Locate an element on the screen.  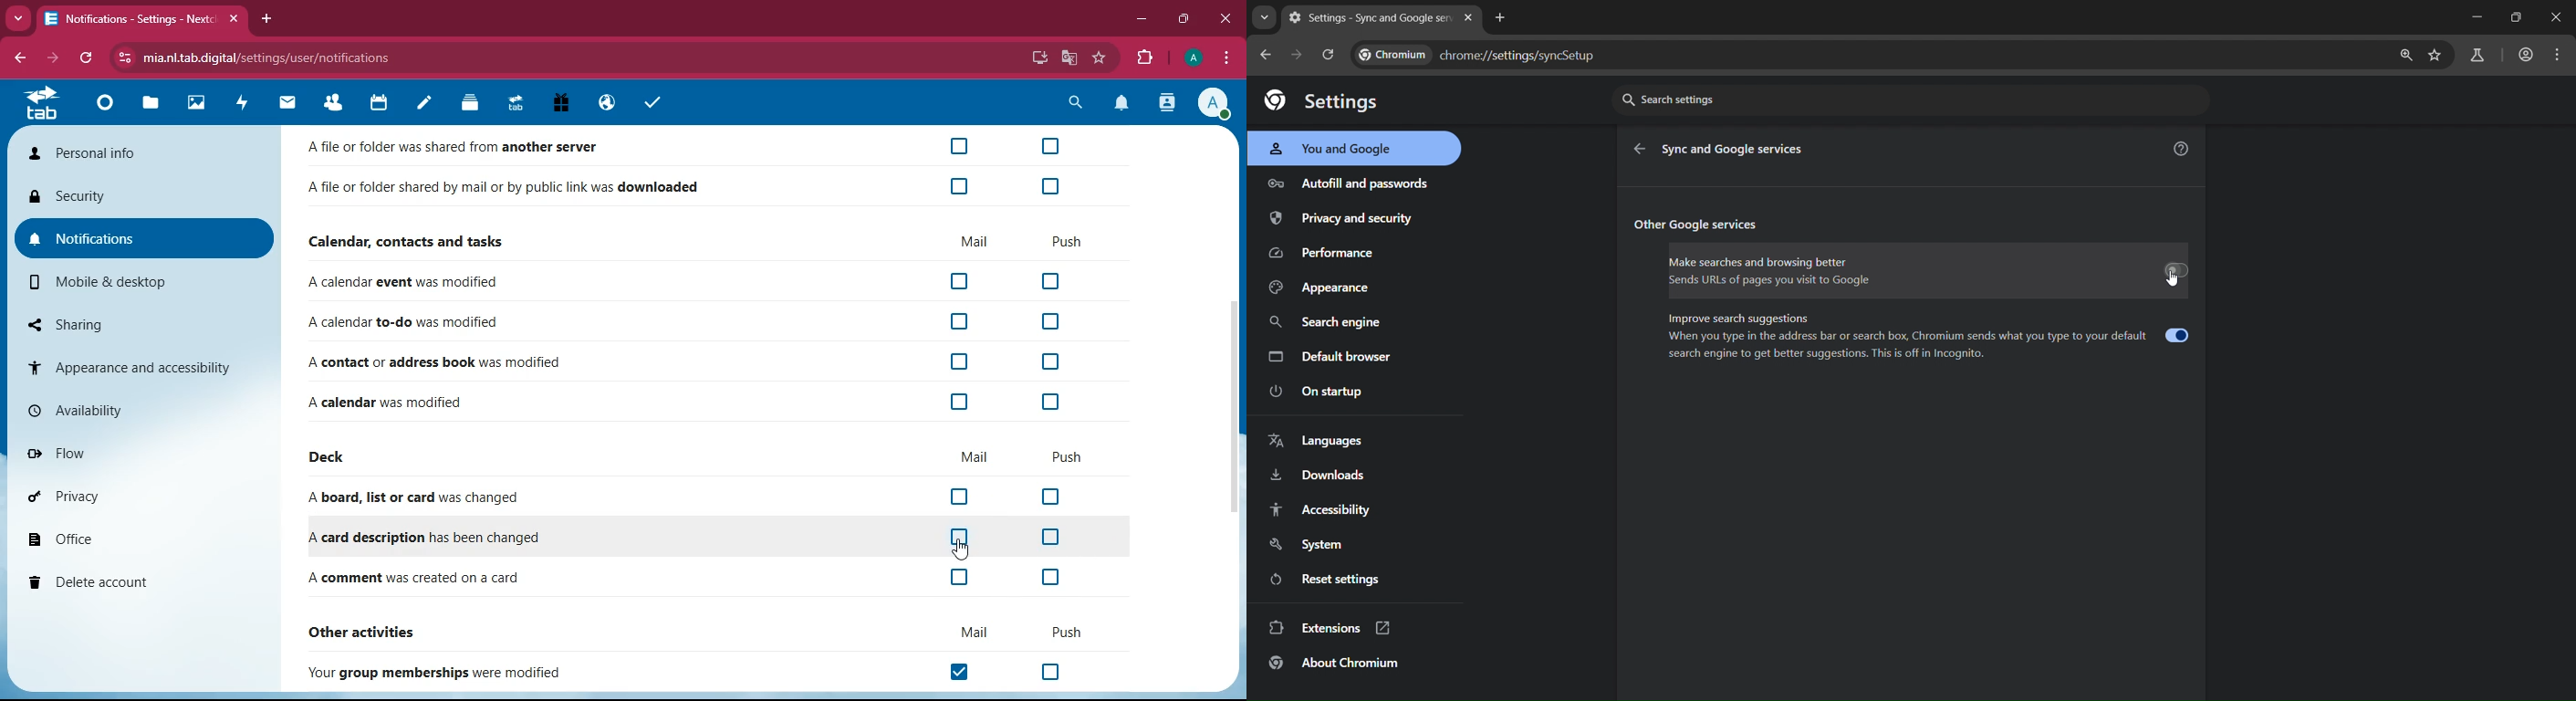
default browser is located at coordinates (1333, 358).